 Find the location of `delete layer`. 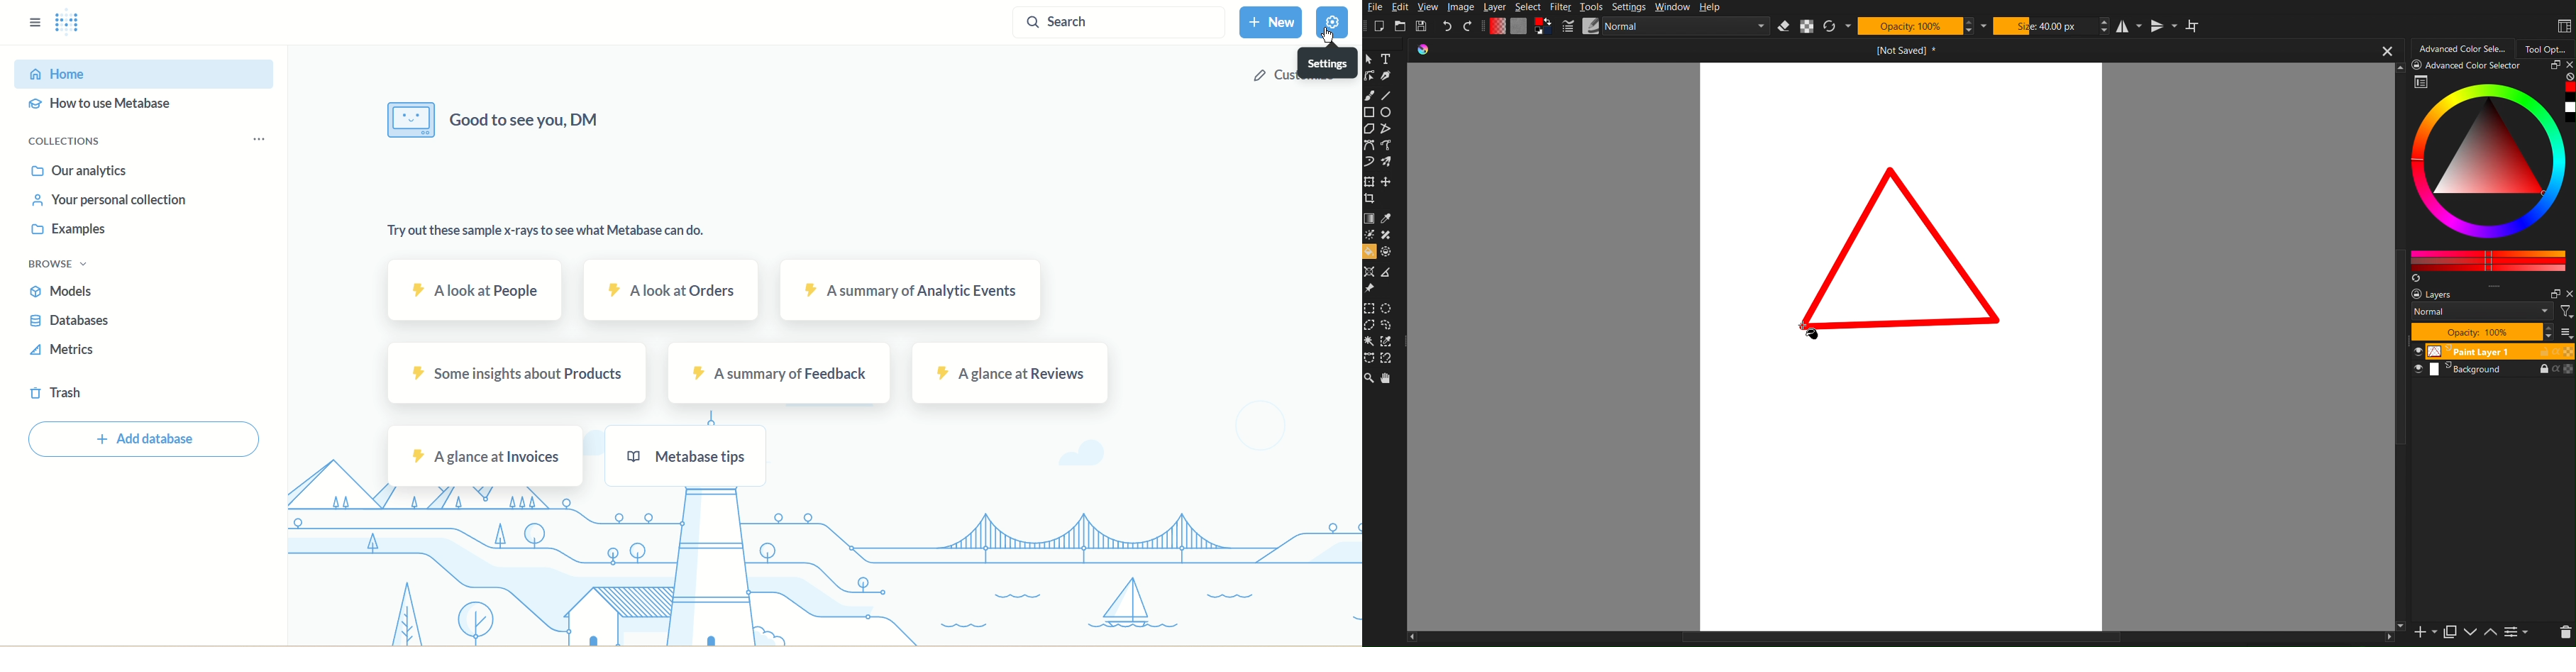

delete layer is located at coordinates (2565, 632).